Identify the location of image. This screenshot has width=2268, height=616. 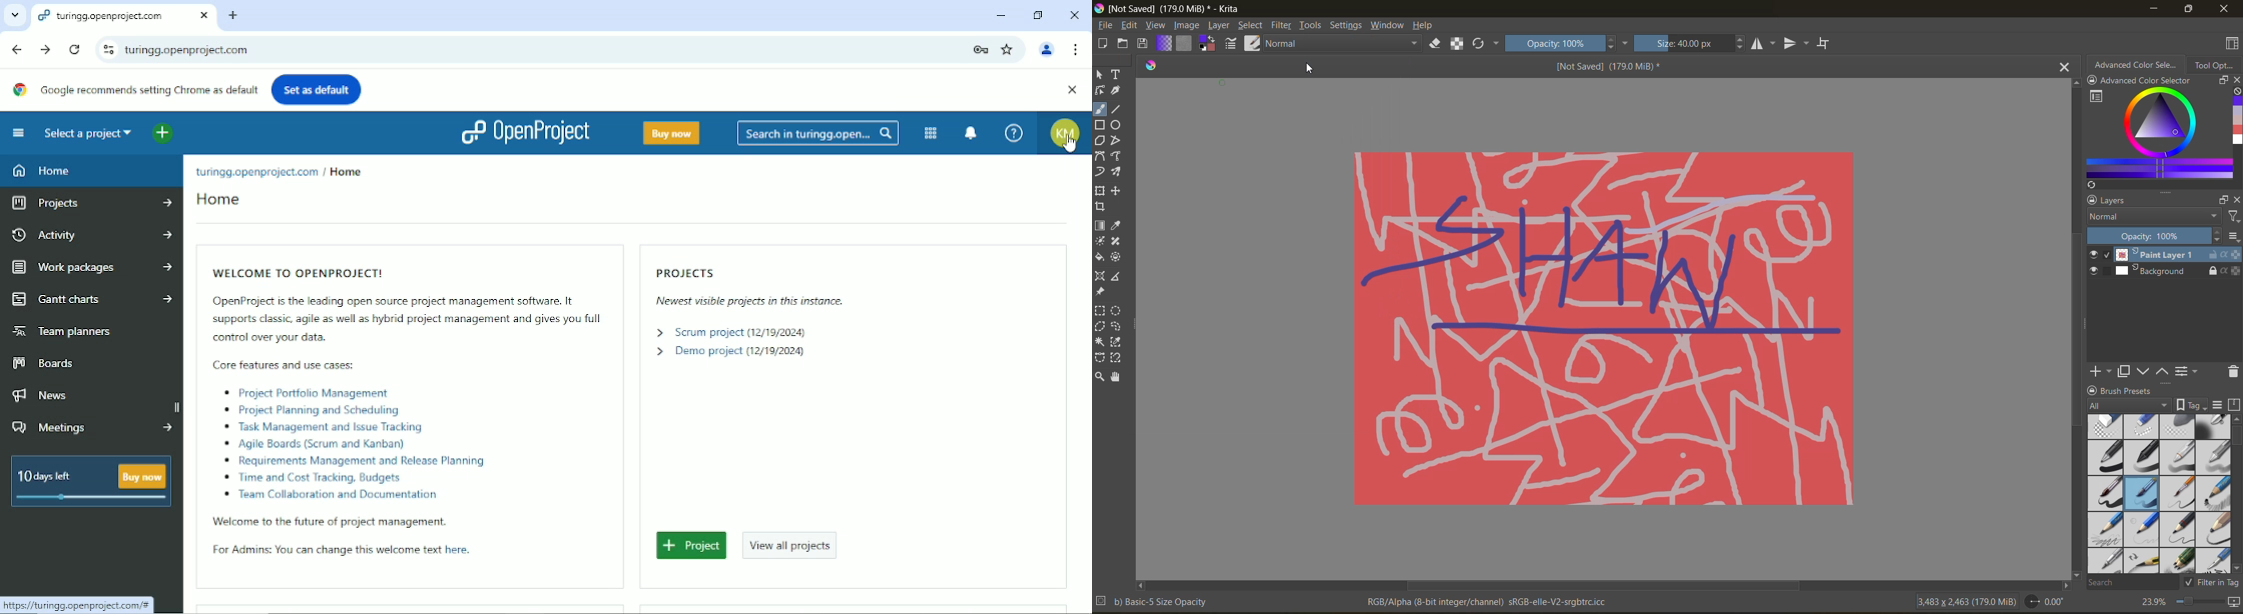
(1186, 25).